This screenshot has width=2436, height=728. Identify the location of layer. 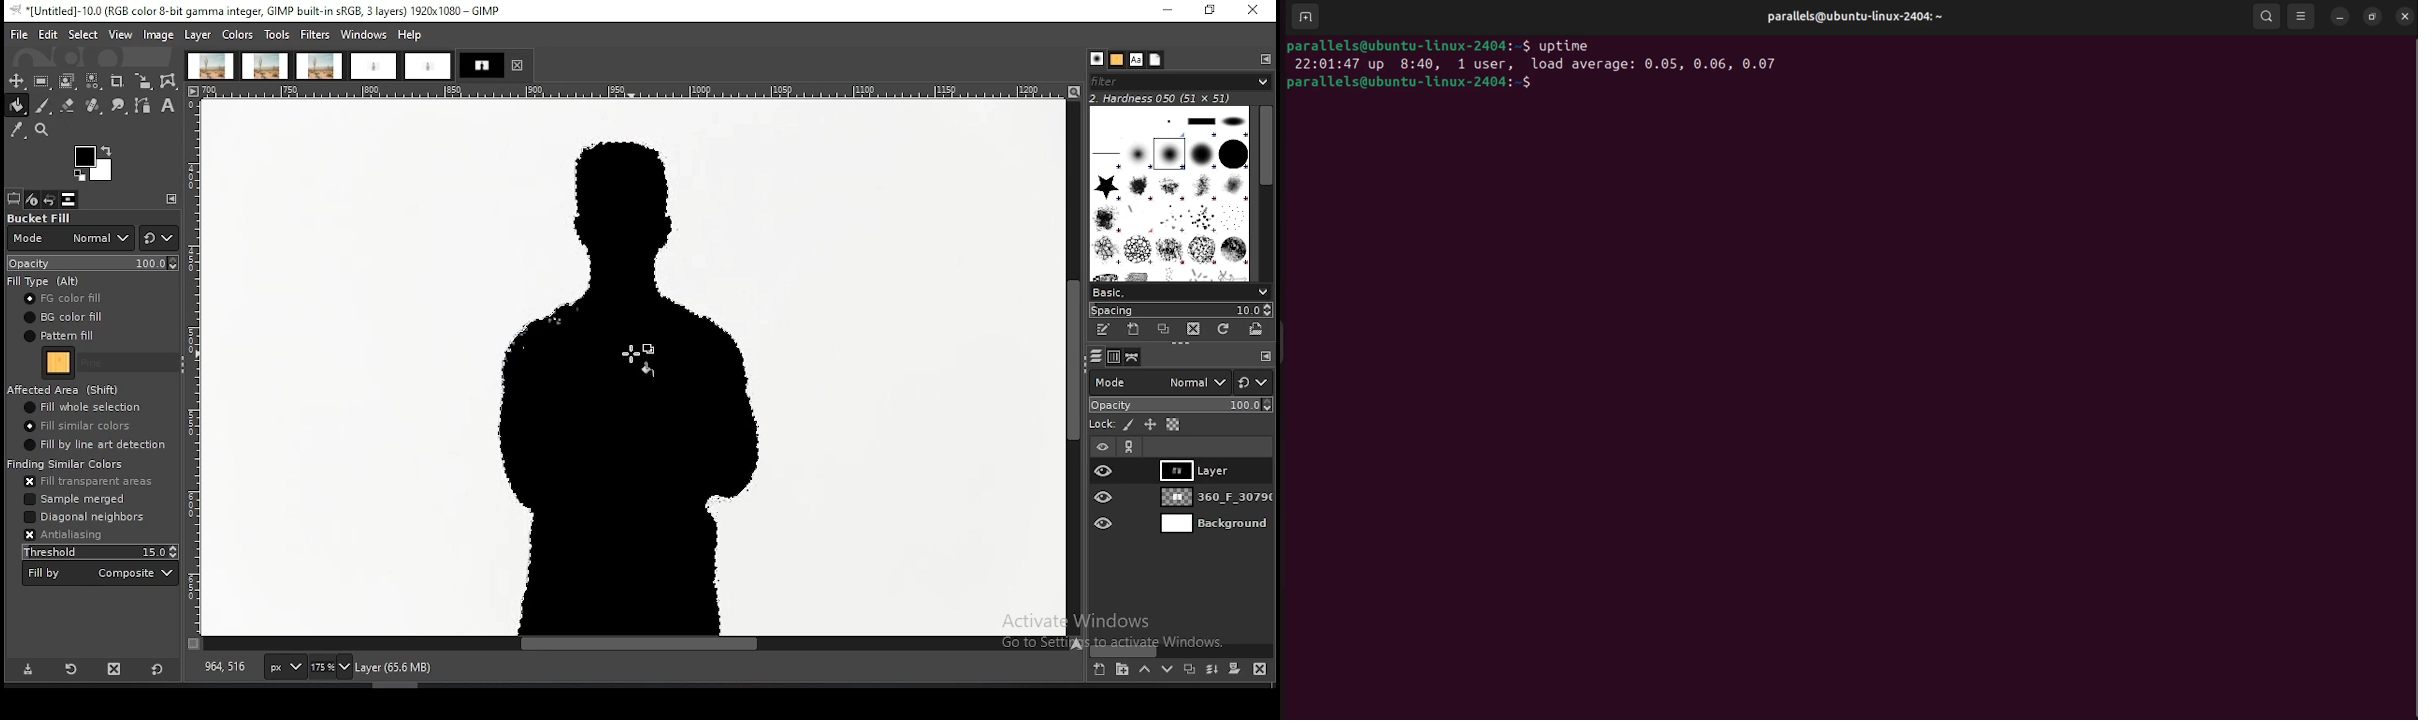
(198, 35).